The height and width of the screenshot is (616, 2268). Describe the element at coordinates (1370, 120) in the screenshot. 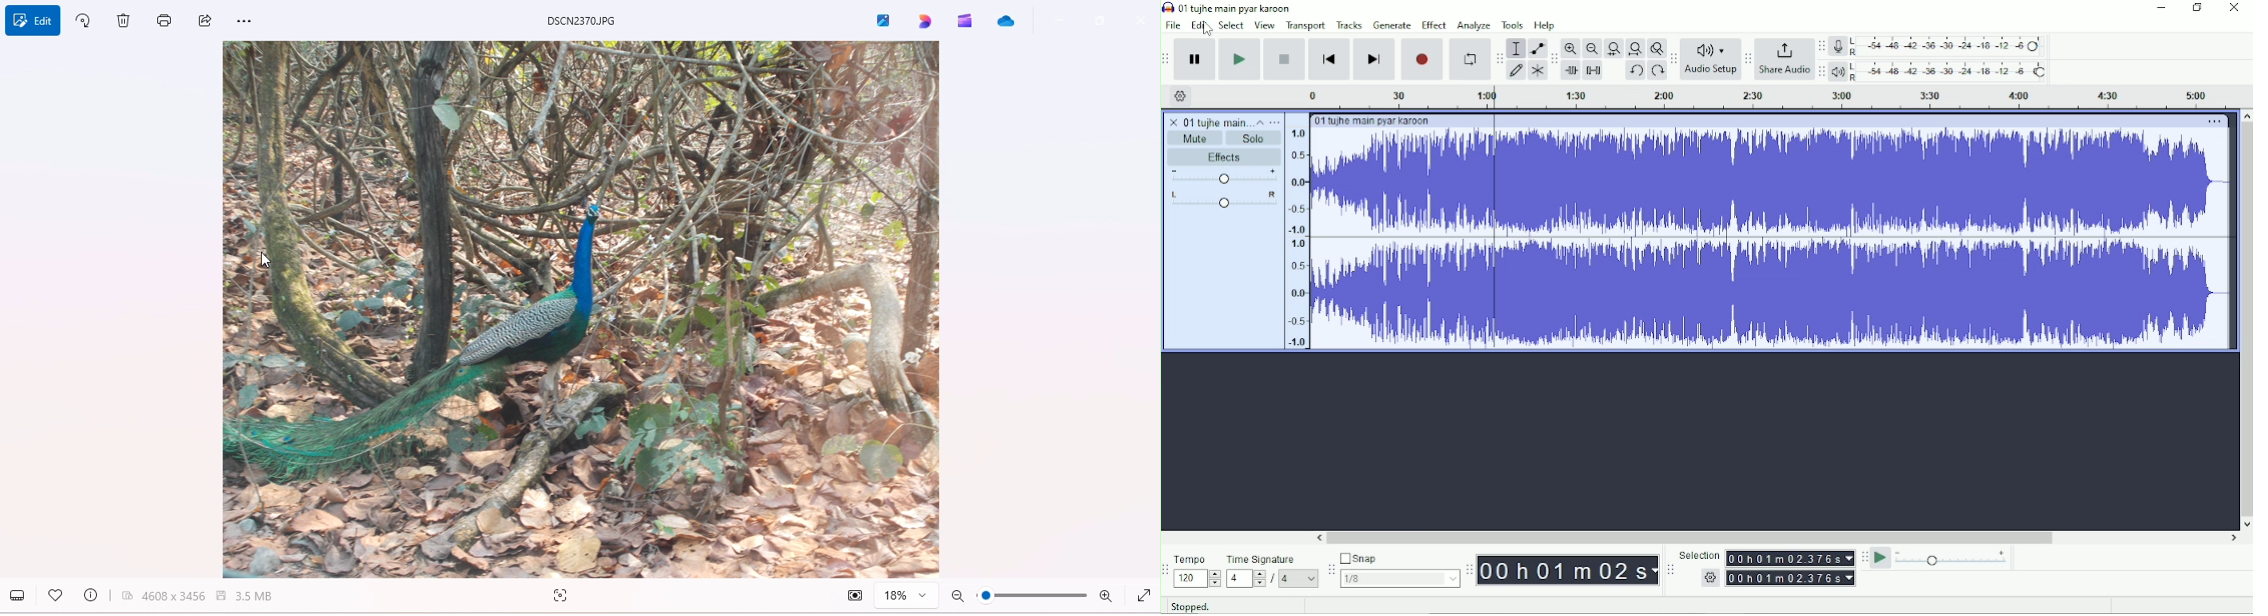

I see `Track title` at that location.